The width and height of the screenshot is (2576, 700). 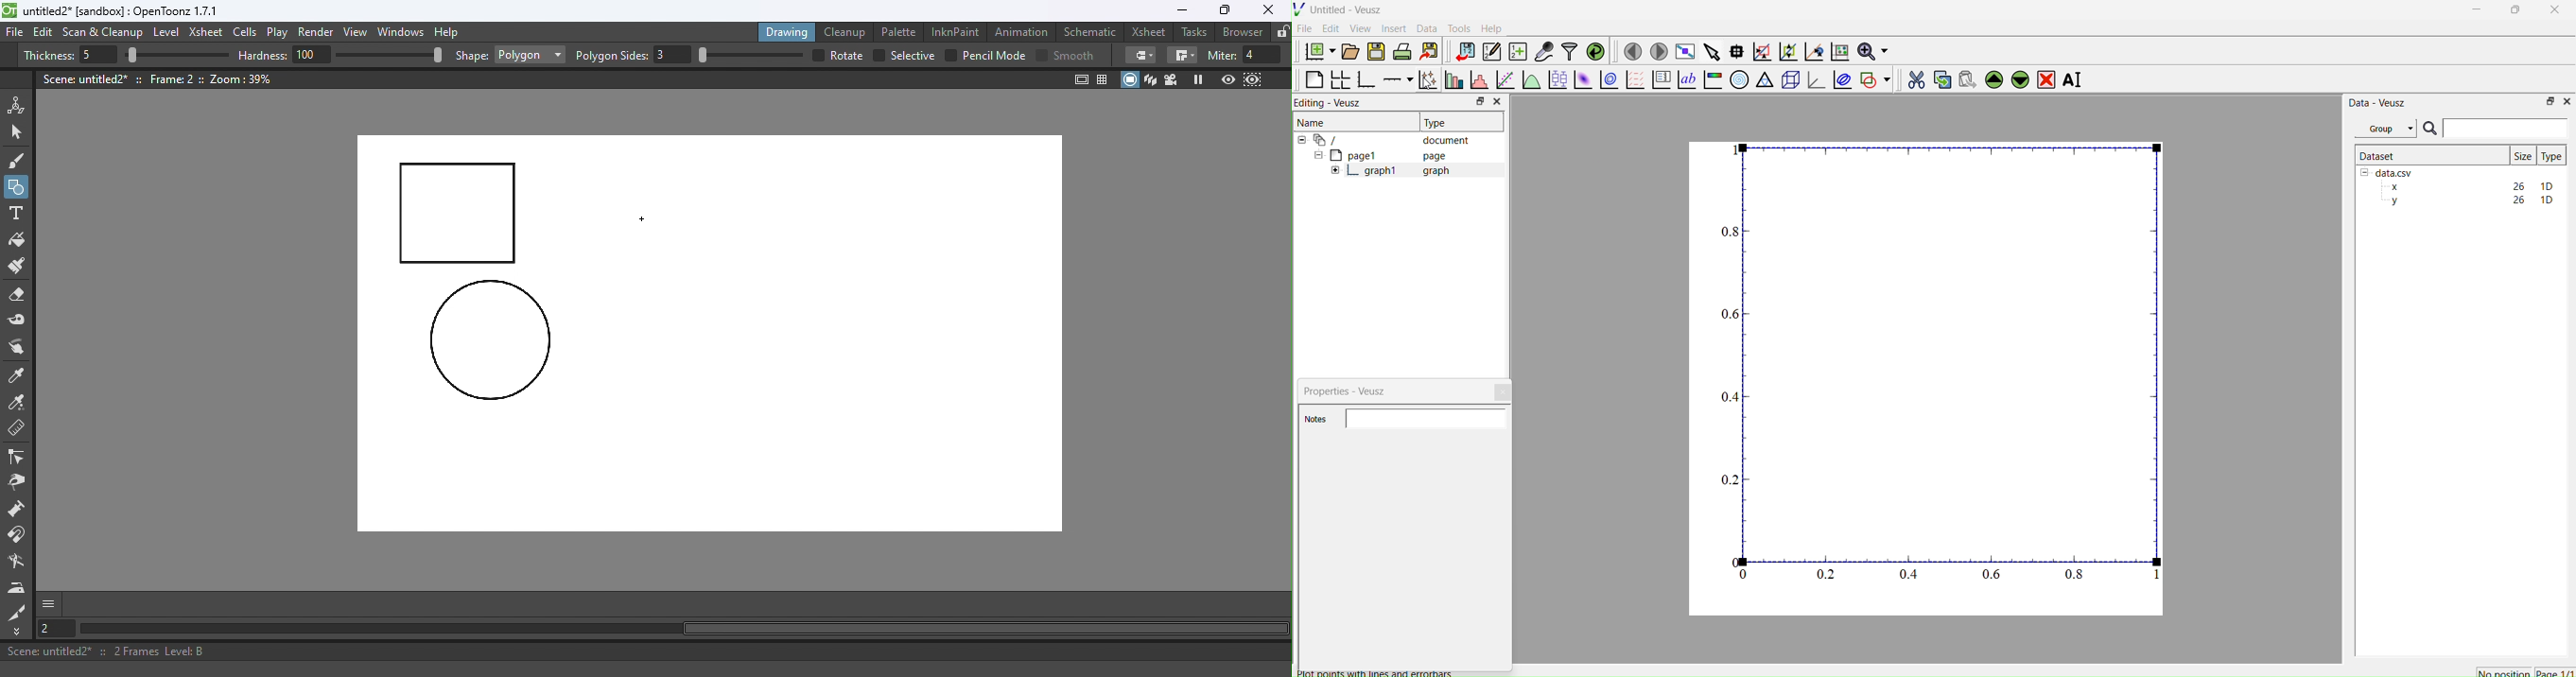 What do you see at coordinates (1544, 52) in the screenshot?
I see `Capture remote data` at bounding box center [1544, 52].